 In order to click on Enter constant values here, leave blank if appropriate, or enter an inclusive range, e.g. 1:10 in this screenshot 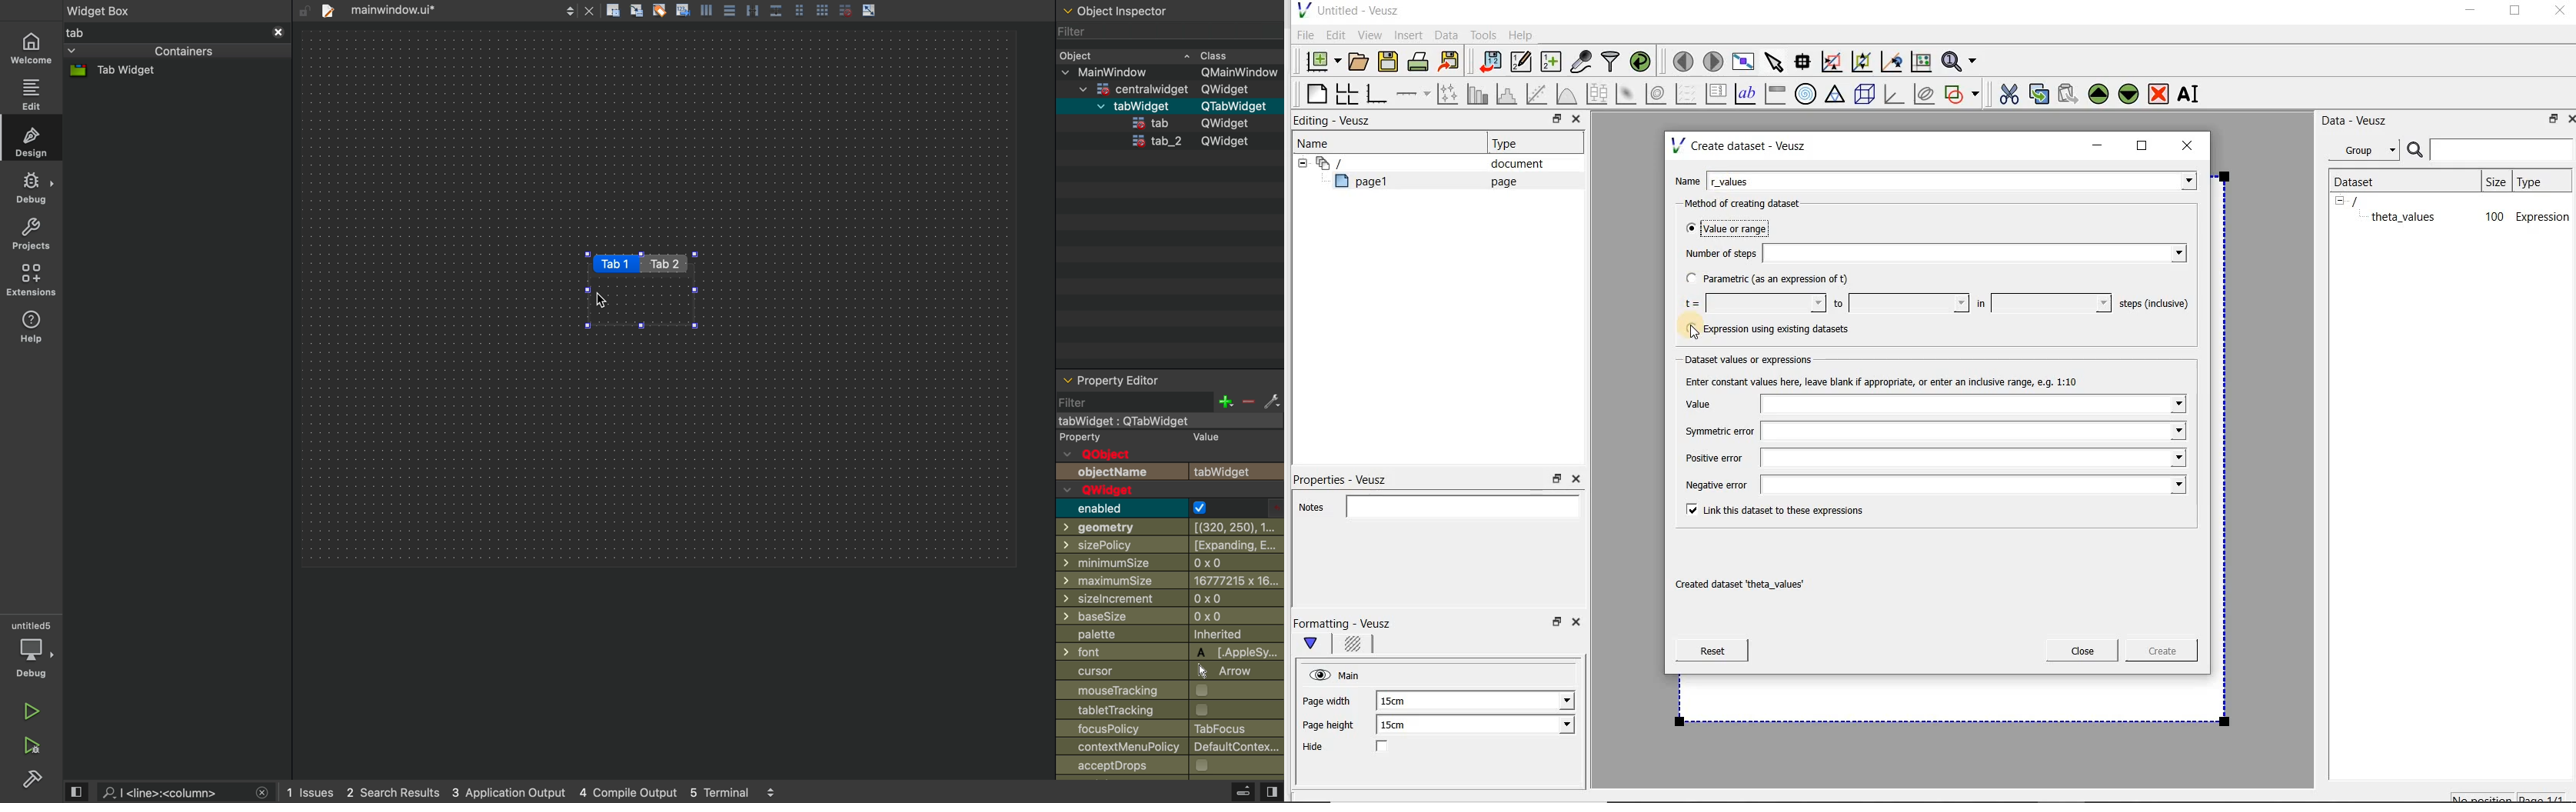, I will do `click(1896, 381)`.